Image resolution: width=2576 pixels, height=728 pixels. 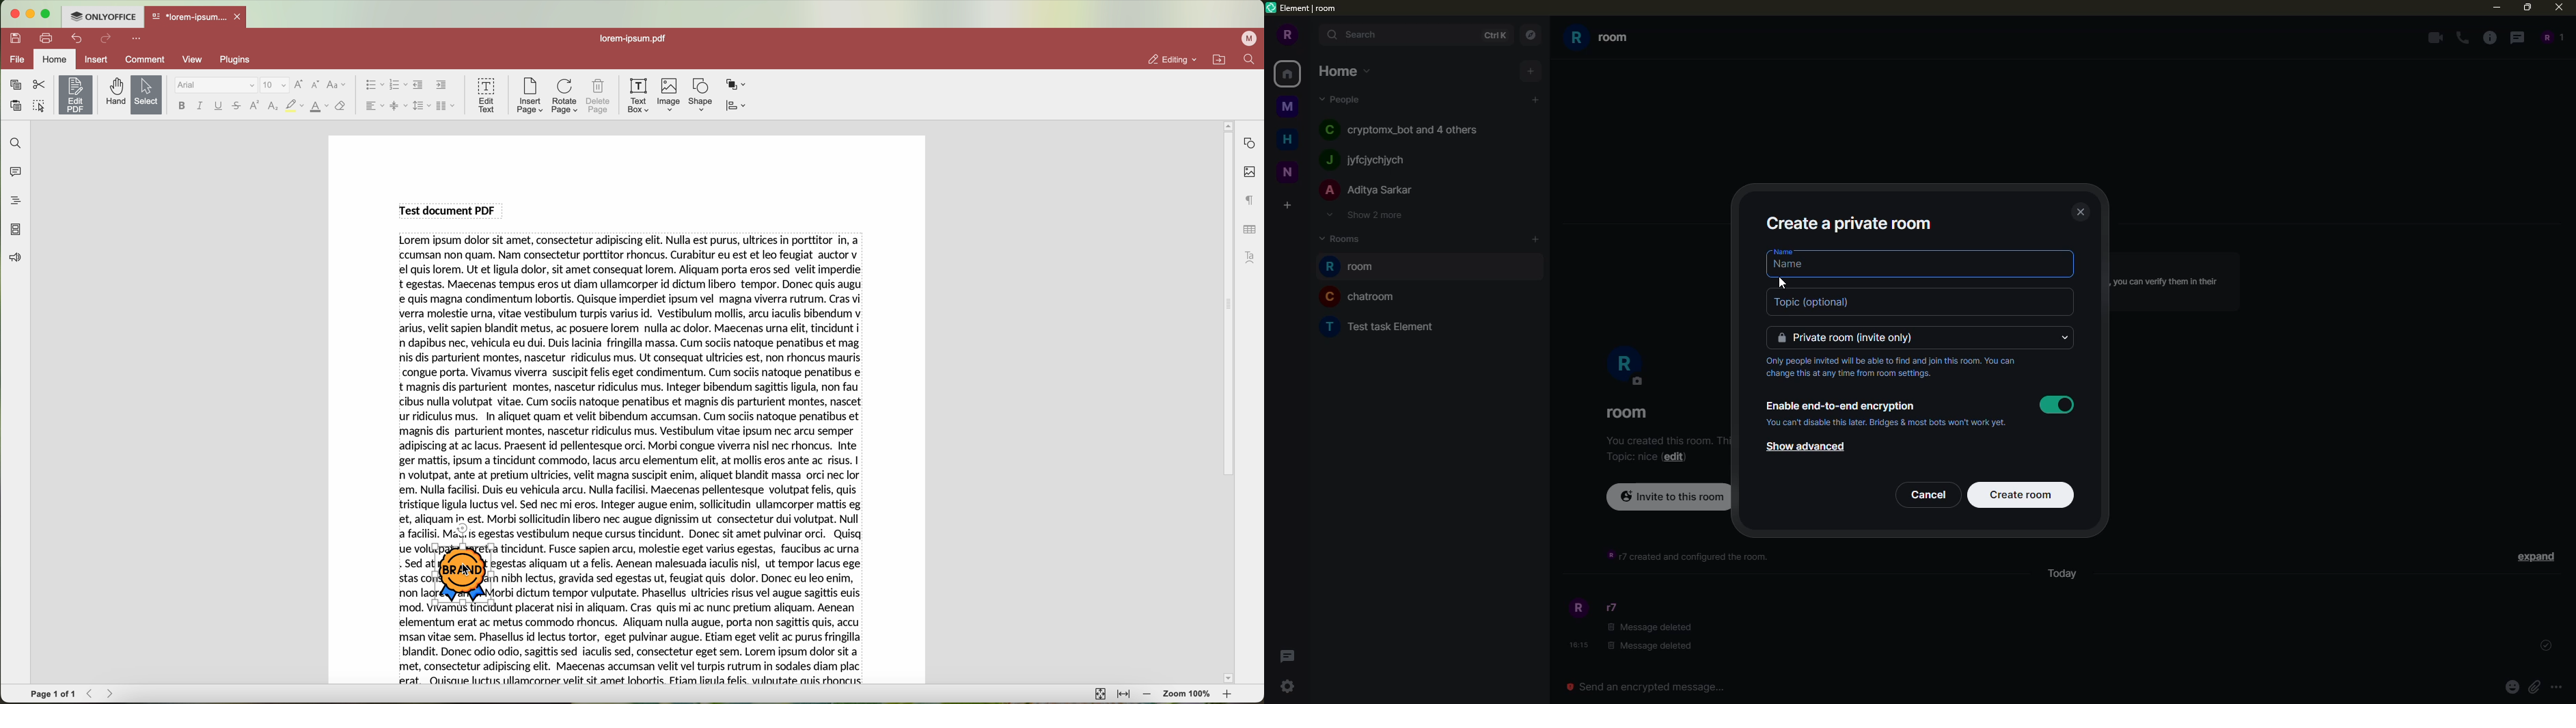 I want to click on shape settings, so click(x=1250, y=143).